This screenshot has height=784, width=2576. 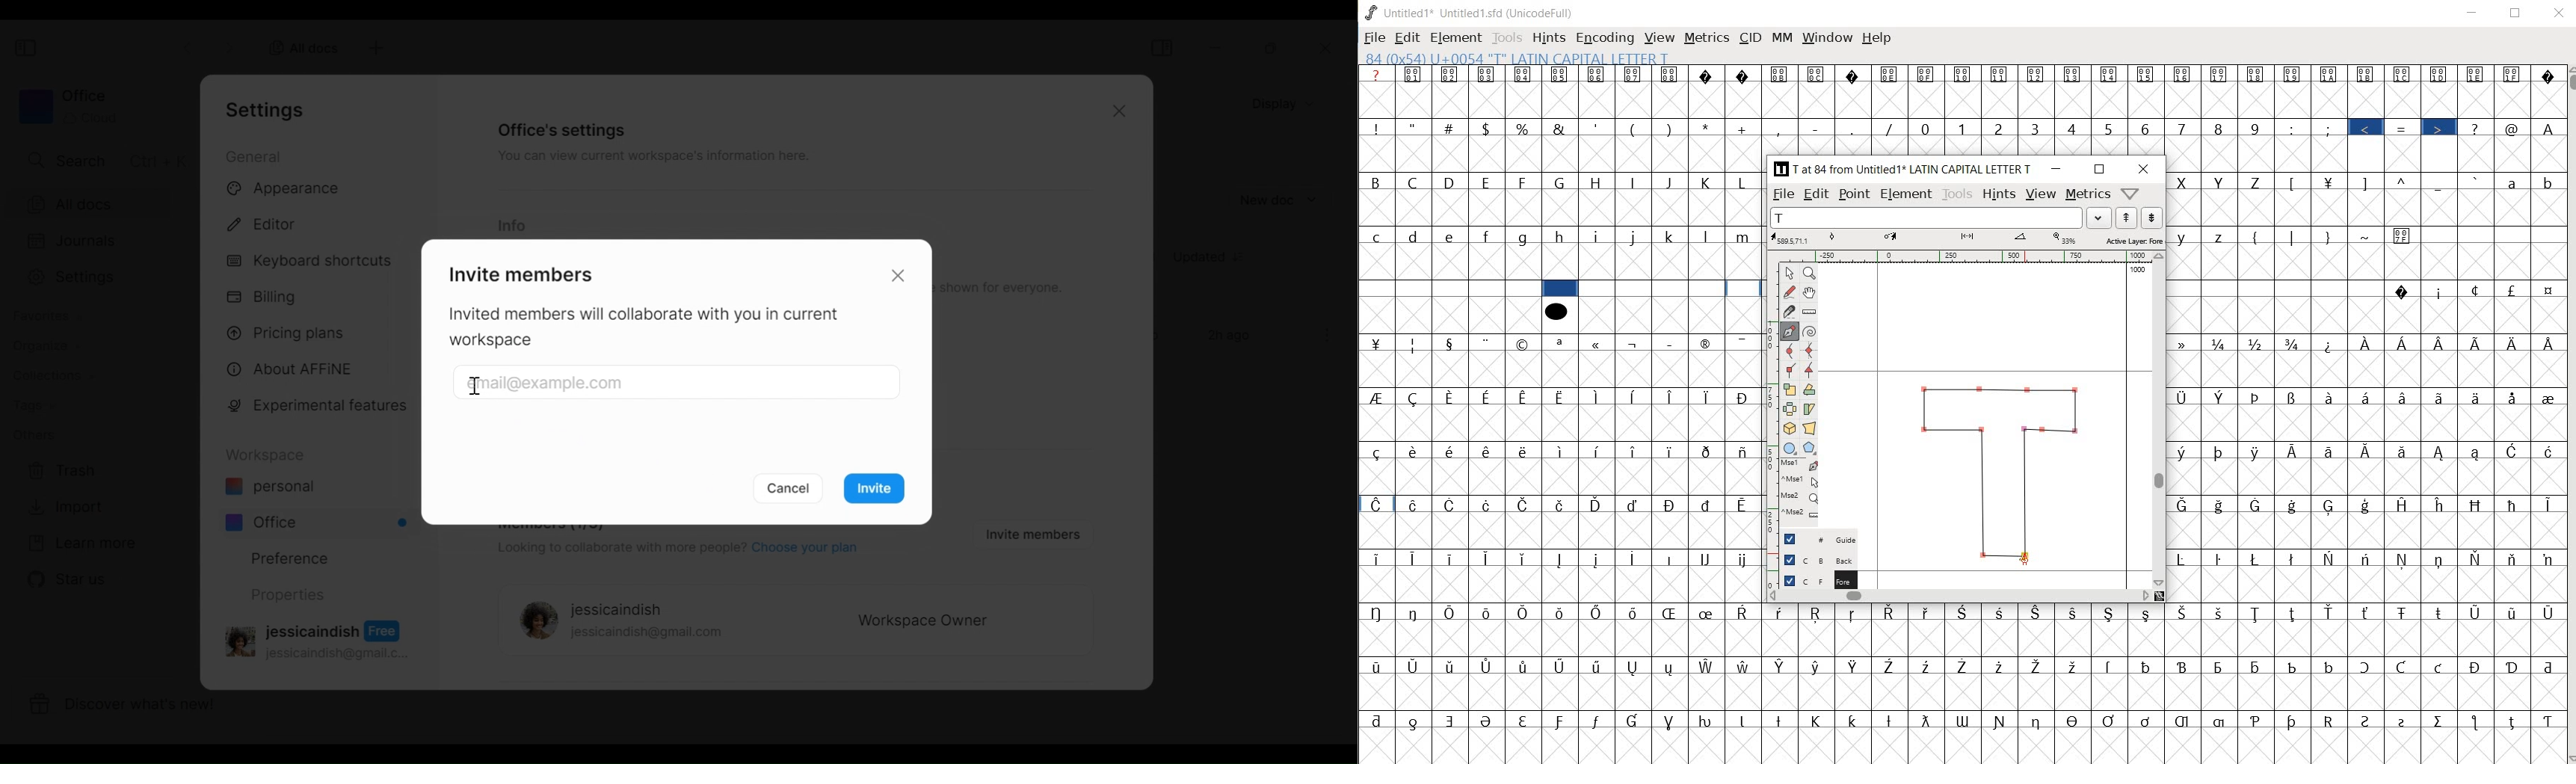 What do you see at coordinates (1781, 719) in the screenshot?
I see `Symbol` at bounding box center [1781, 719].